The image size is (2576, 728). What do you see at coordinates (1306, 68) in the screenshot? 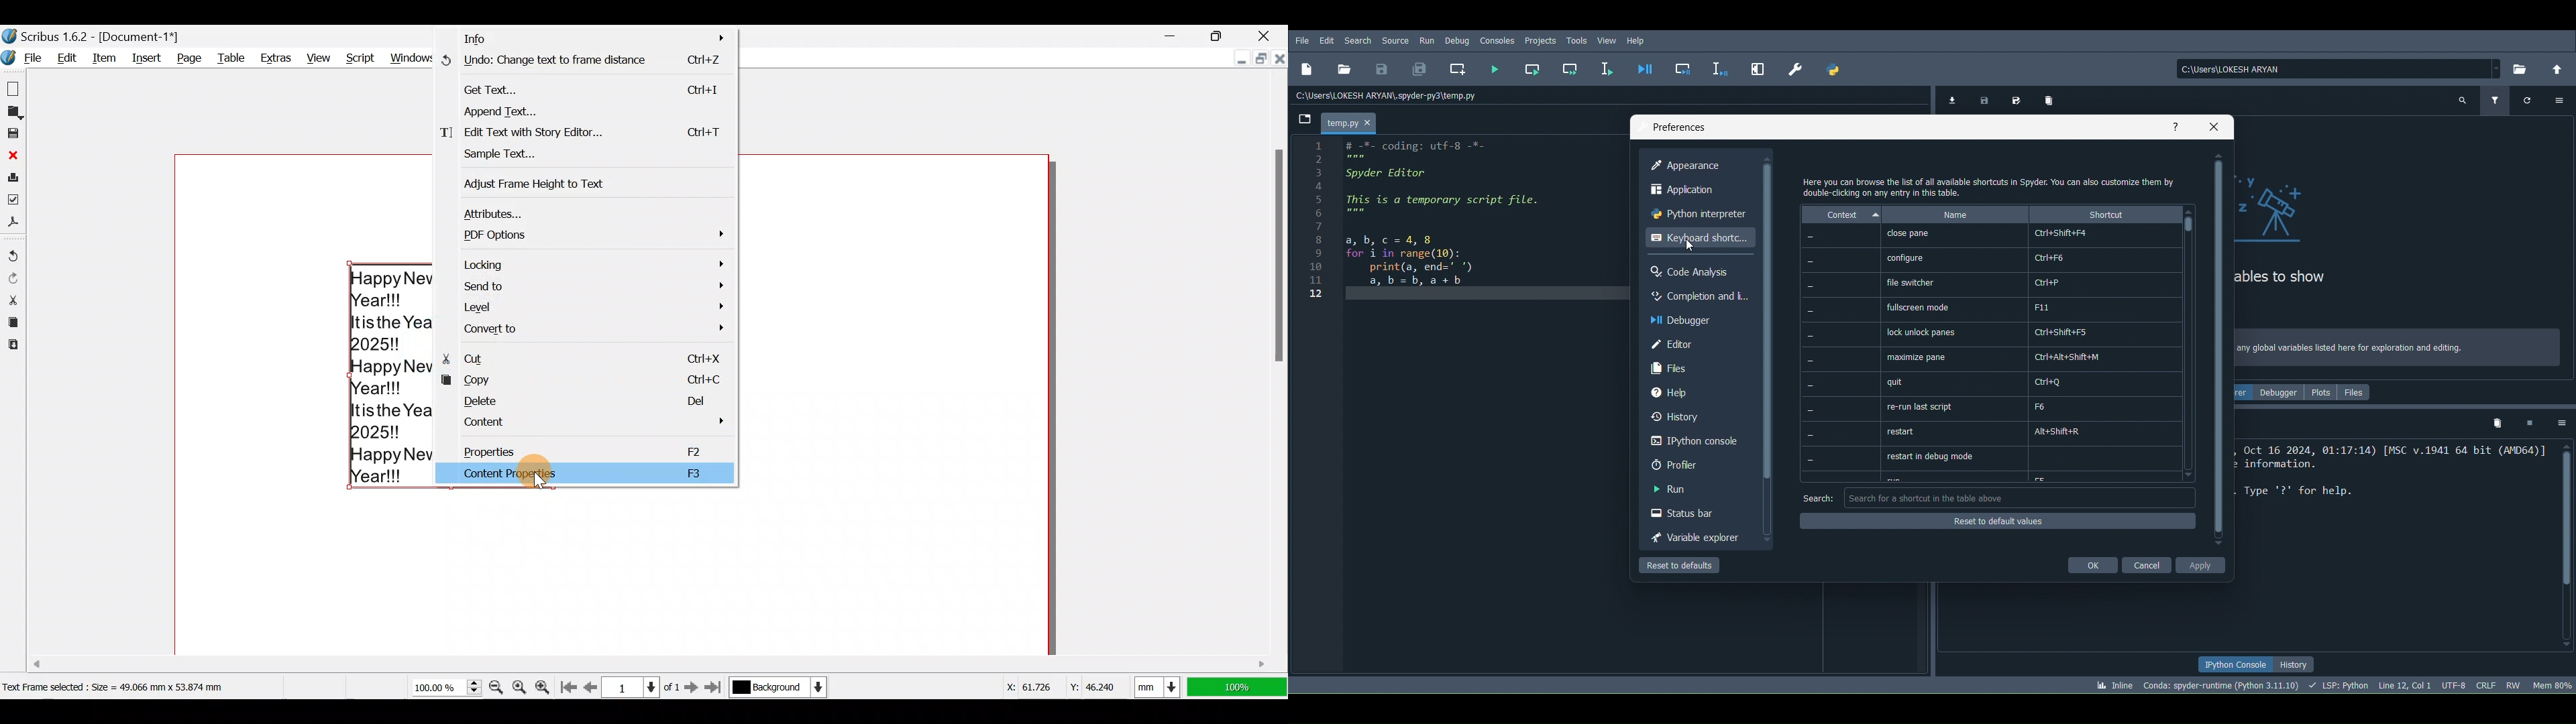
I see `New file (Ctrl + N)` at bounding box center [1306, 68].